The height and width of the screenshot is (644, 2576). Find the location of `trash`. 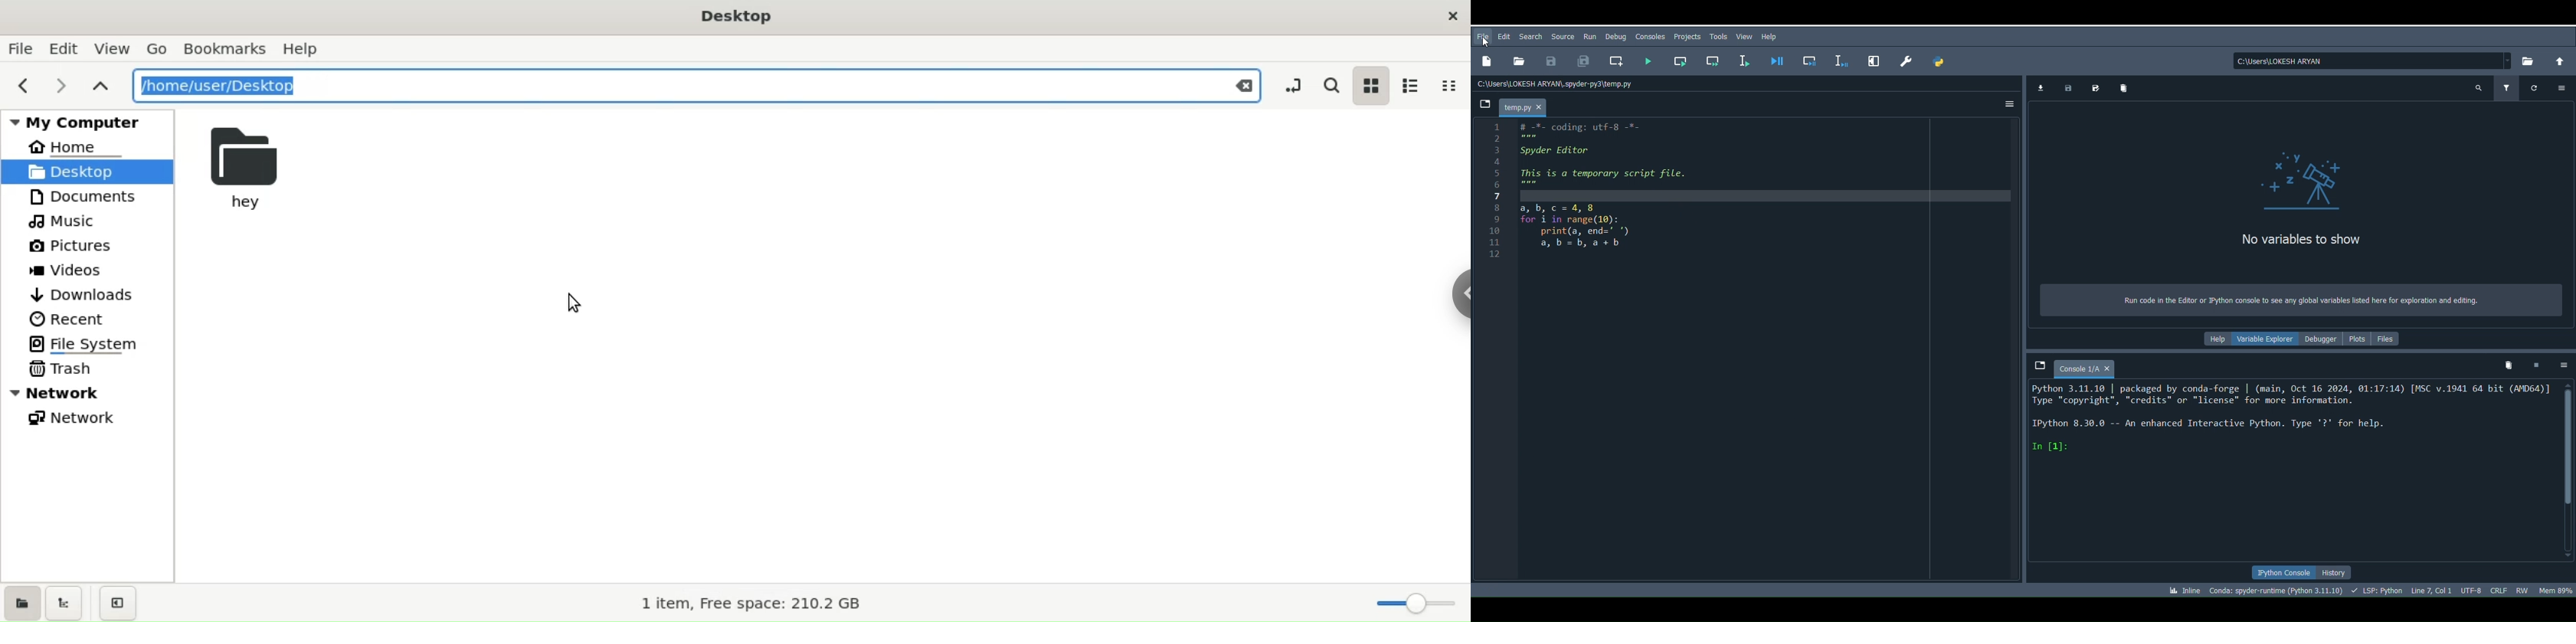

trash is located at coordinates (70, 371).